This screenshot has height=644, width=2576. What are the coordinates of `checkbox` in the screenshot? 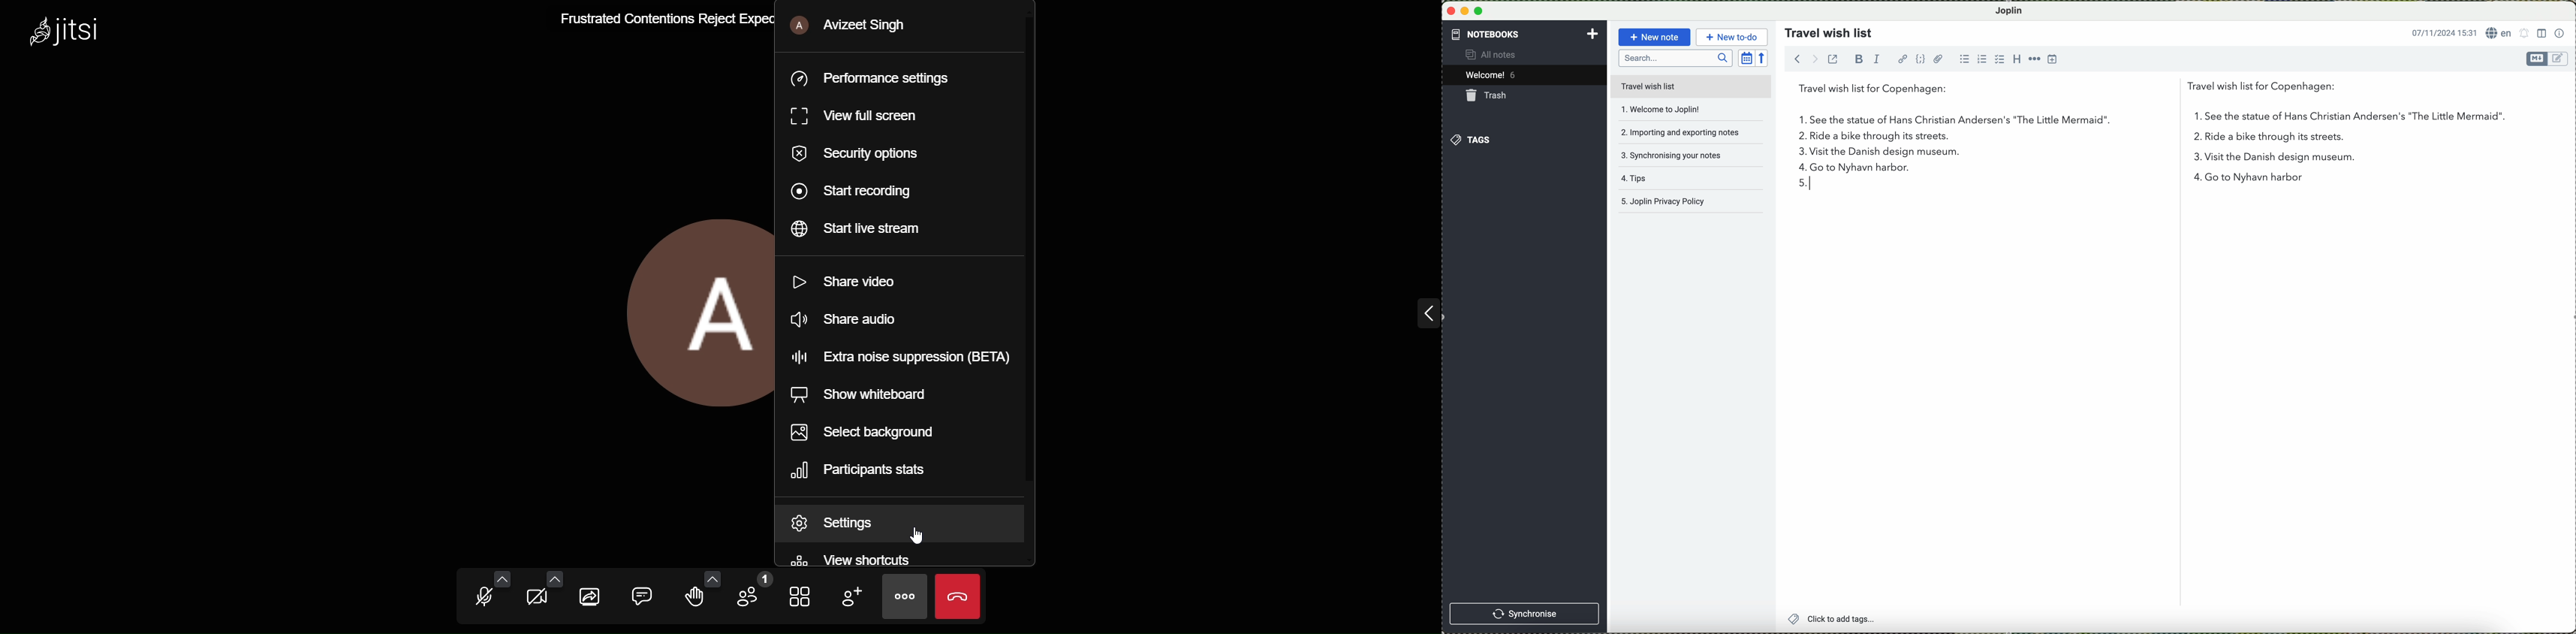 It's located at (1998, 59).